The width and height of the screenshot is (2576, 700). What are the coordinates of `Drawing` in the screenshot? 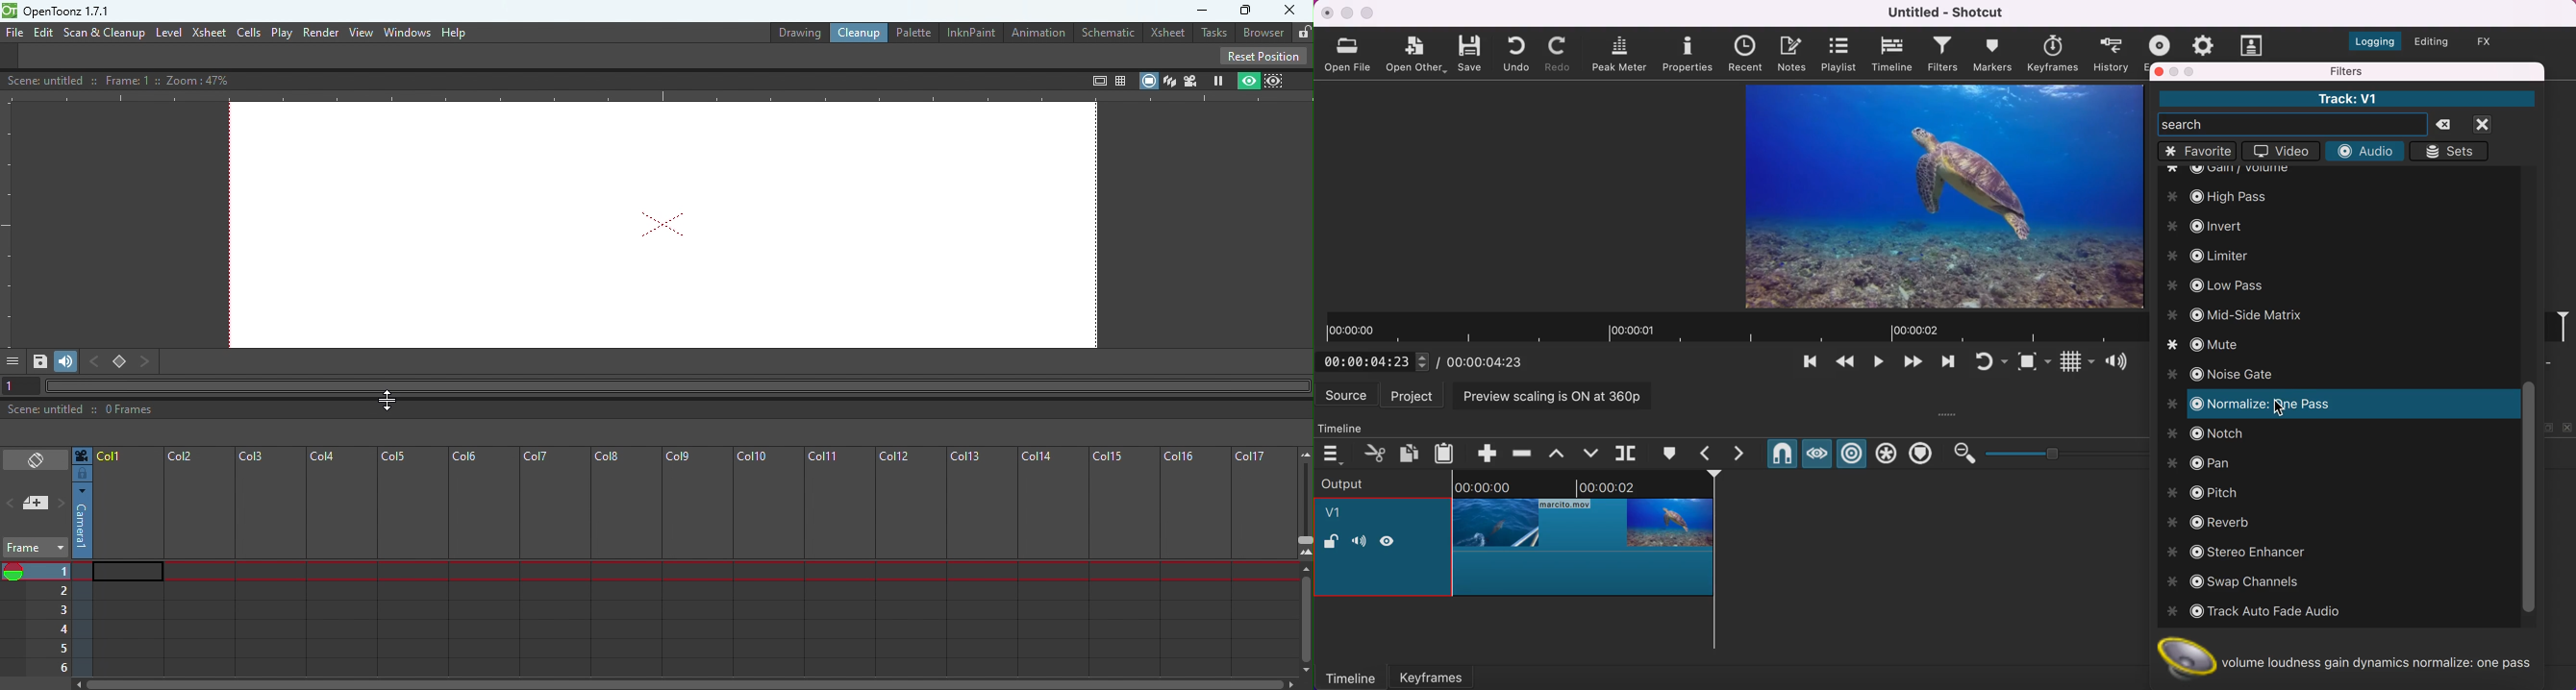 It's located at (788, 31).